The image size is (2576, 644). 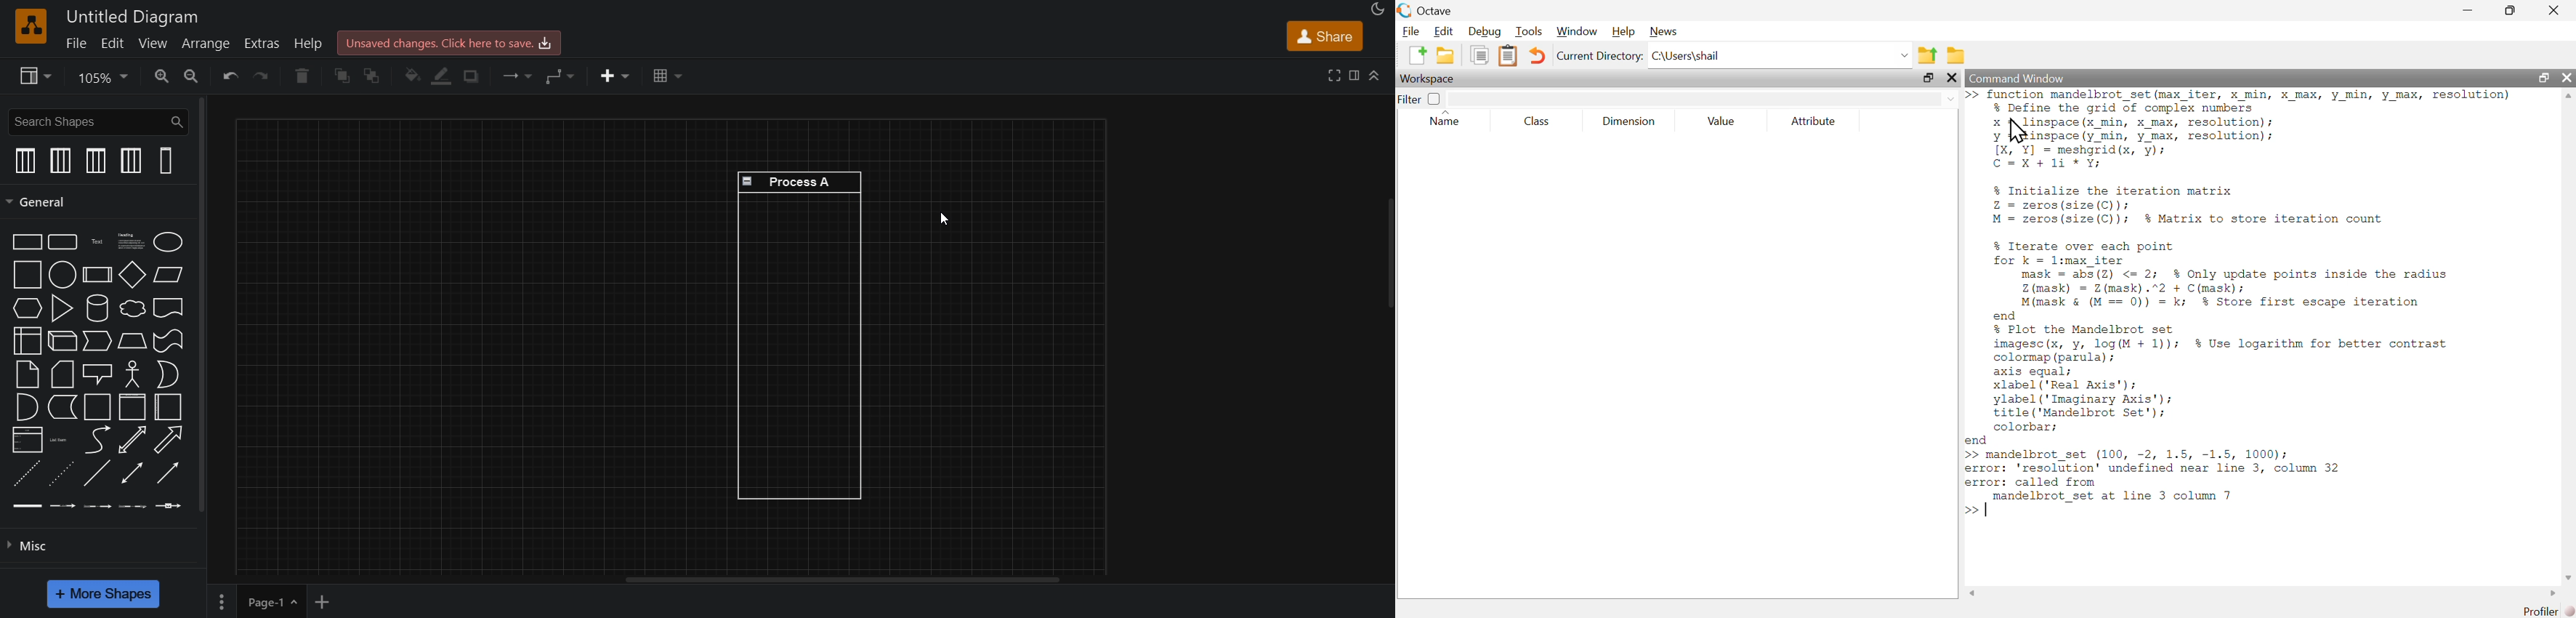 What do you see at coordinates (31, 26) in the screenshot?
I see `logo` at bounding box center [31, 26].